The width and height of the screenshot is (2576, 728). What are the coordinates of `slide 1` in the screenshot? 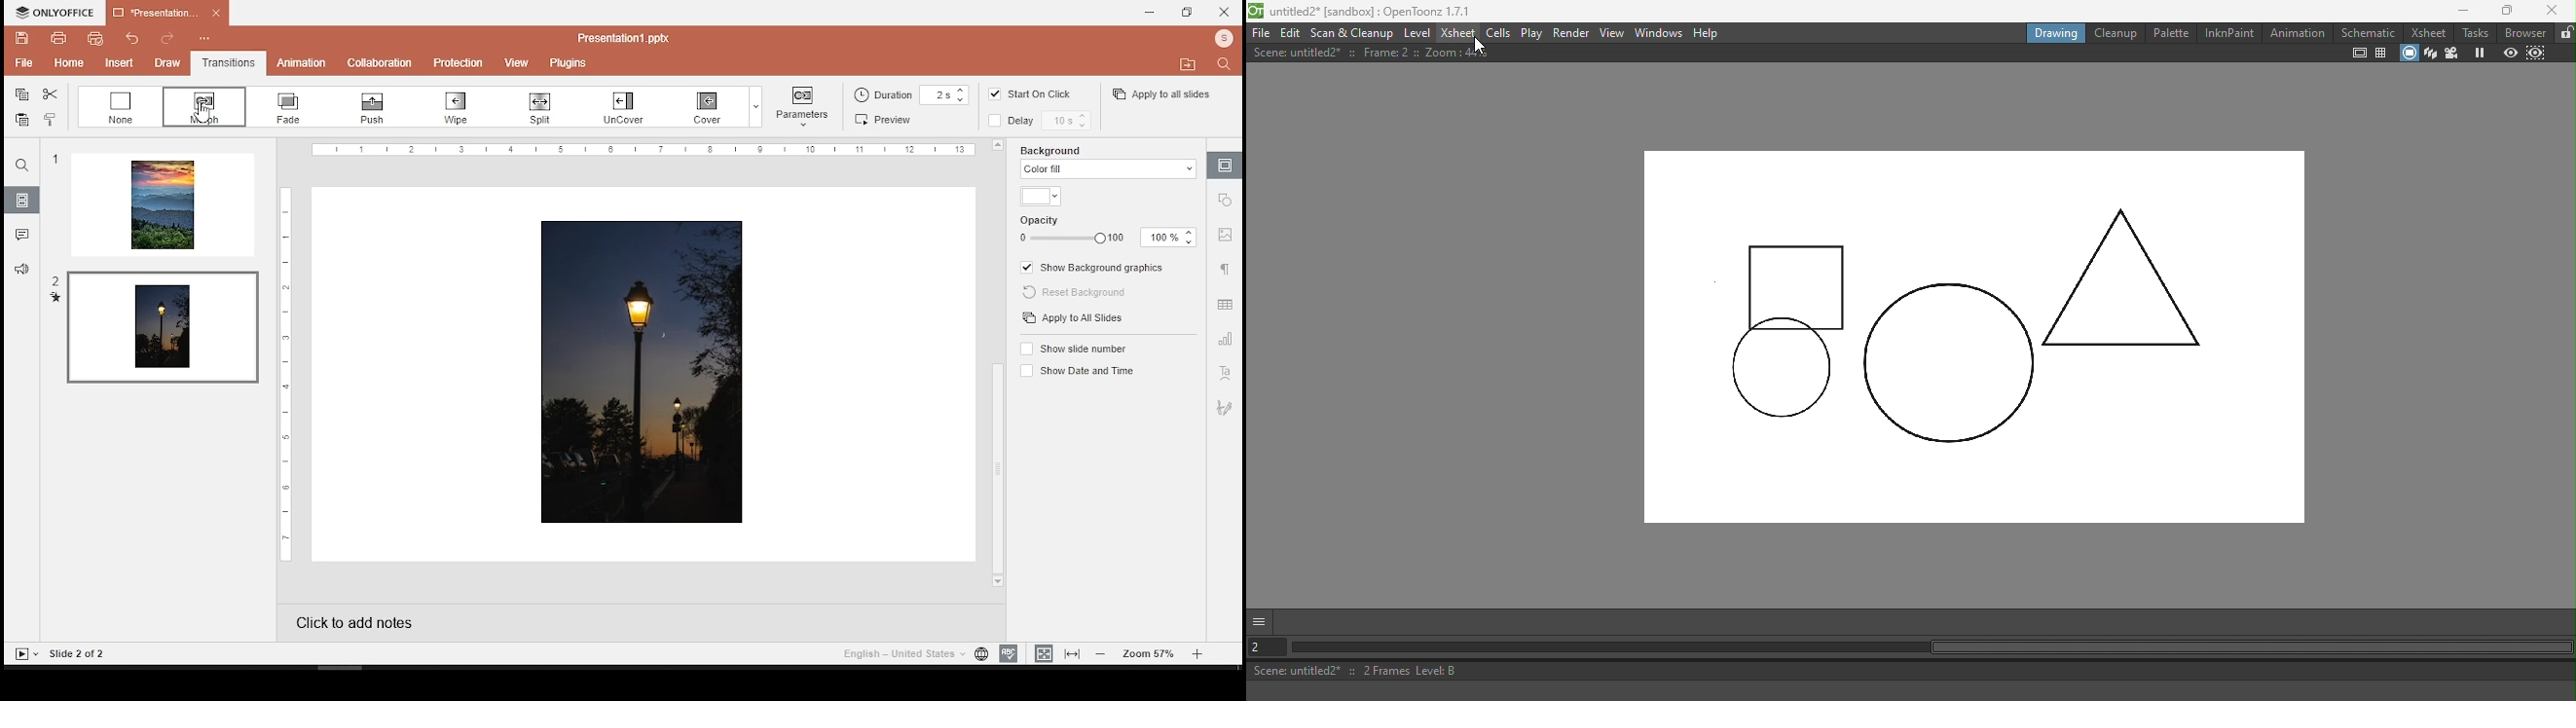 It's located at (155, 203).